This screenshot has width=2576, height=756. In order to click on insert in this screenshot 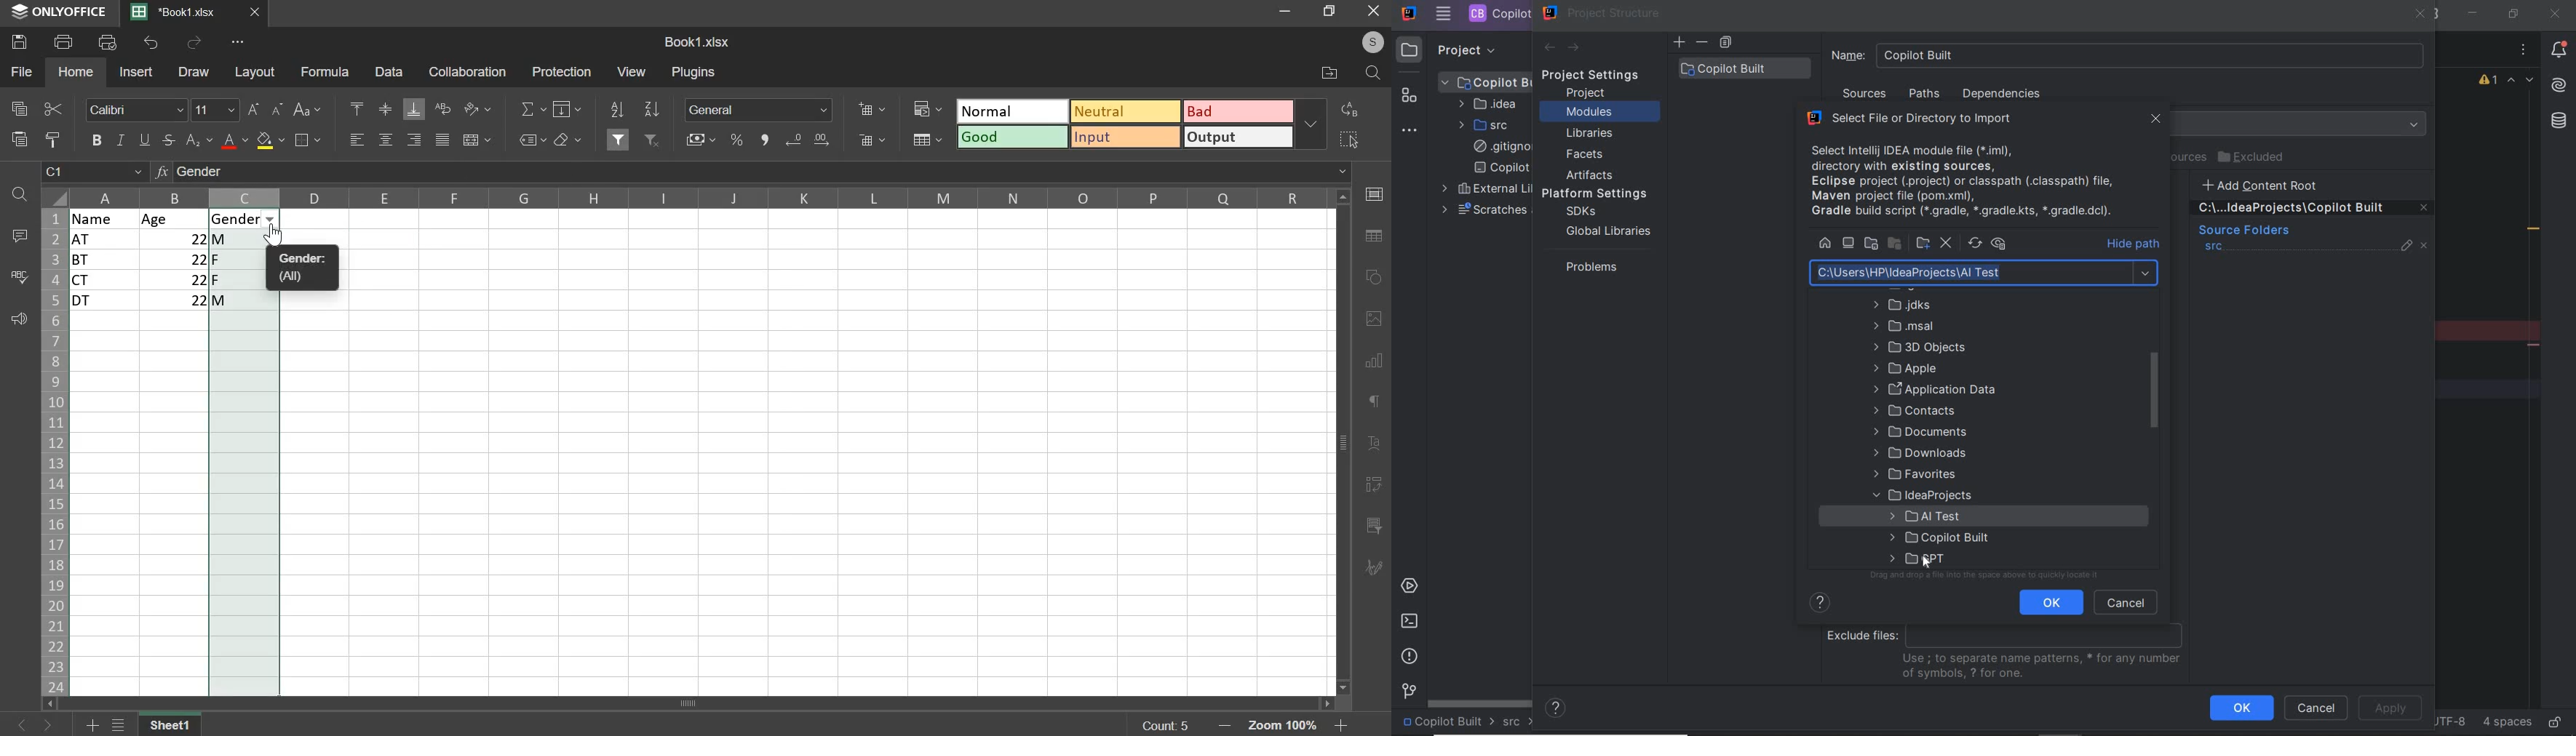, I will do `click(136, 71)`.